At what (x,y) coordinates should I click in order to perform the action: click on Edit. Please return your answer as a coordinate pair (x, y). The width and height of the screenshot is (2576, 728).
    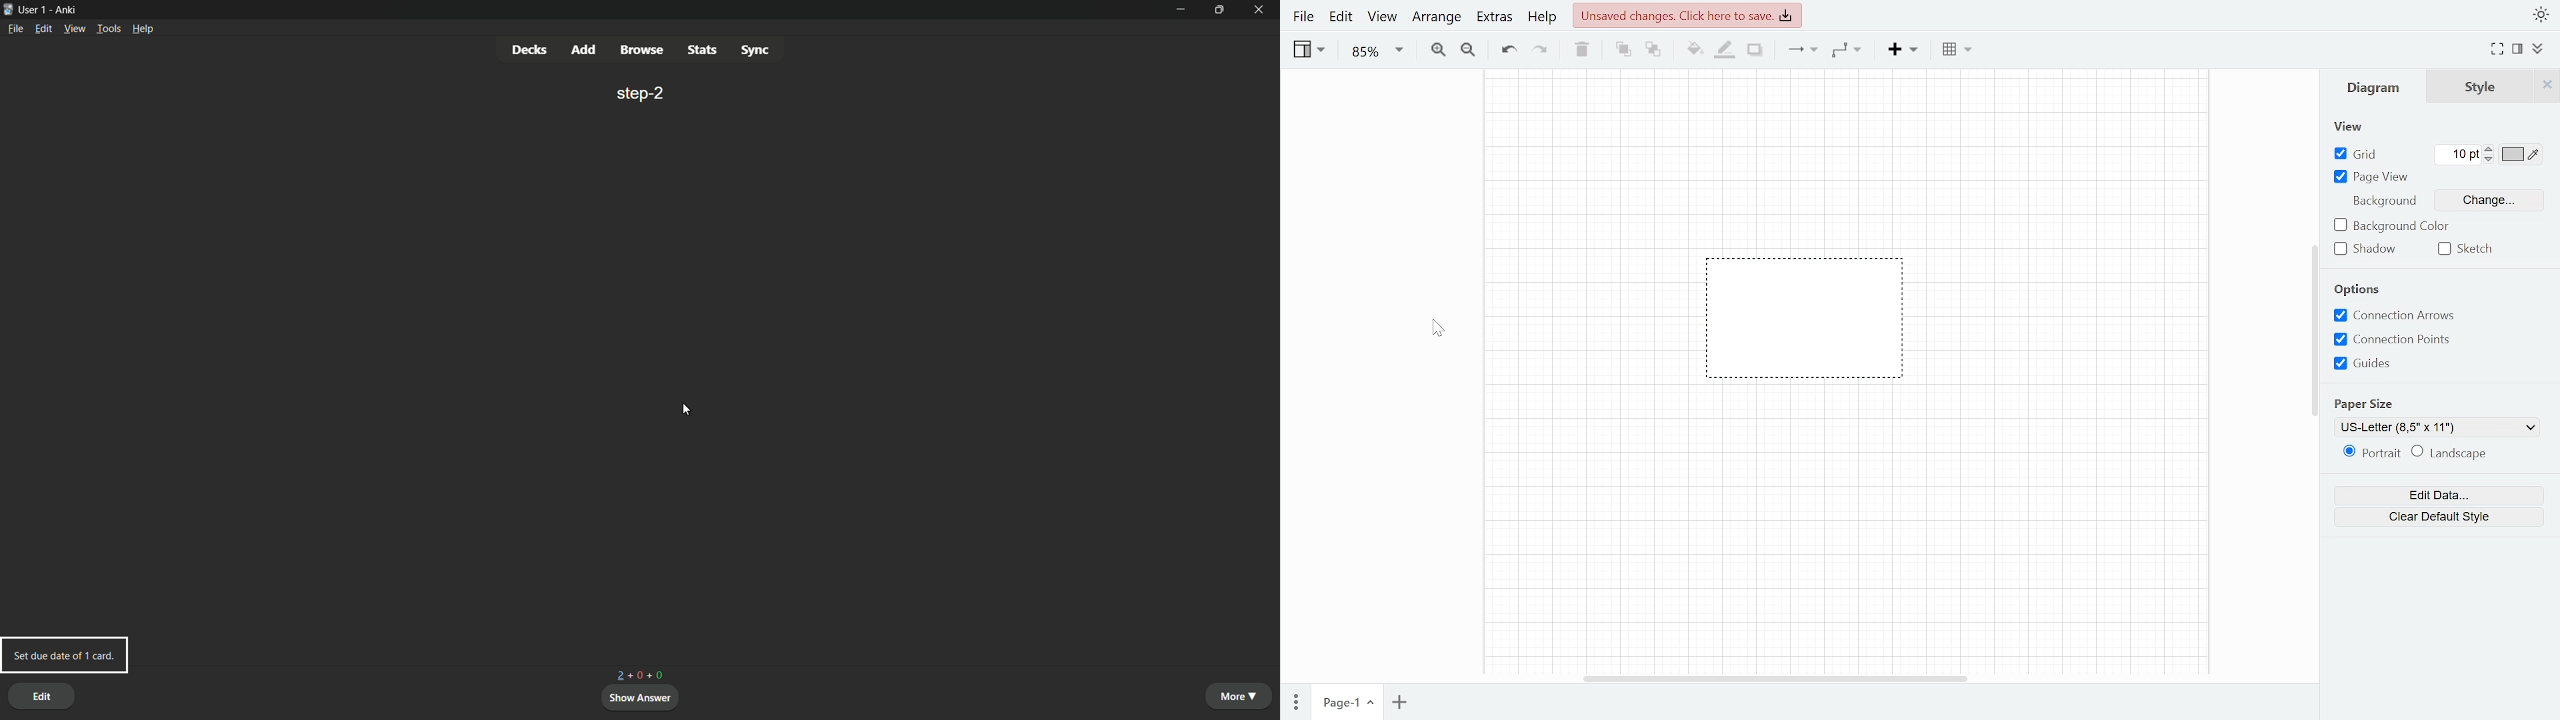
    Looking at the image, I should click on (1342, 20).